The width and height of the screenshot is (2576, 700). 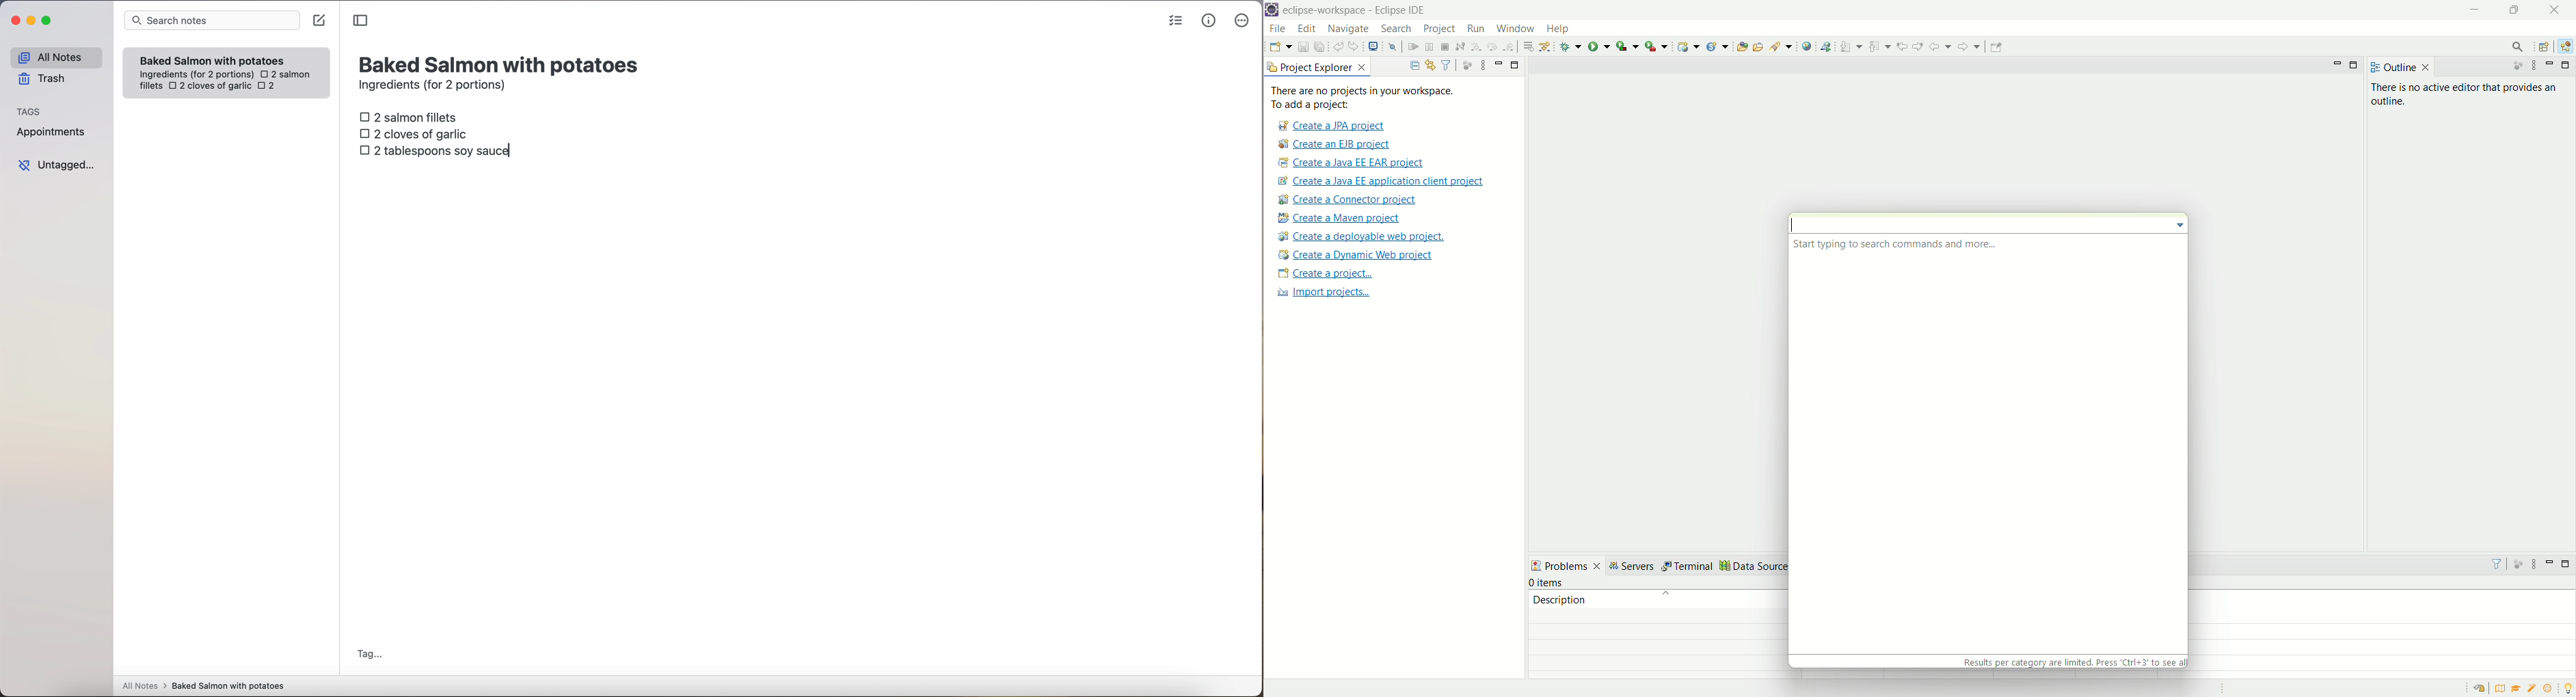 What do you see at coordinates (1510, 47) in the screenshot?
I see `step return` at bounding box center [1510, 47].